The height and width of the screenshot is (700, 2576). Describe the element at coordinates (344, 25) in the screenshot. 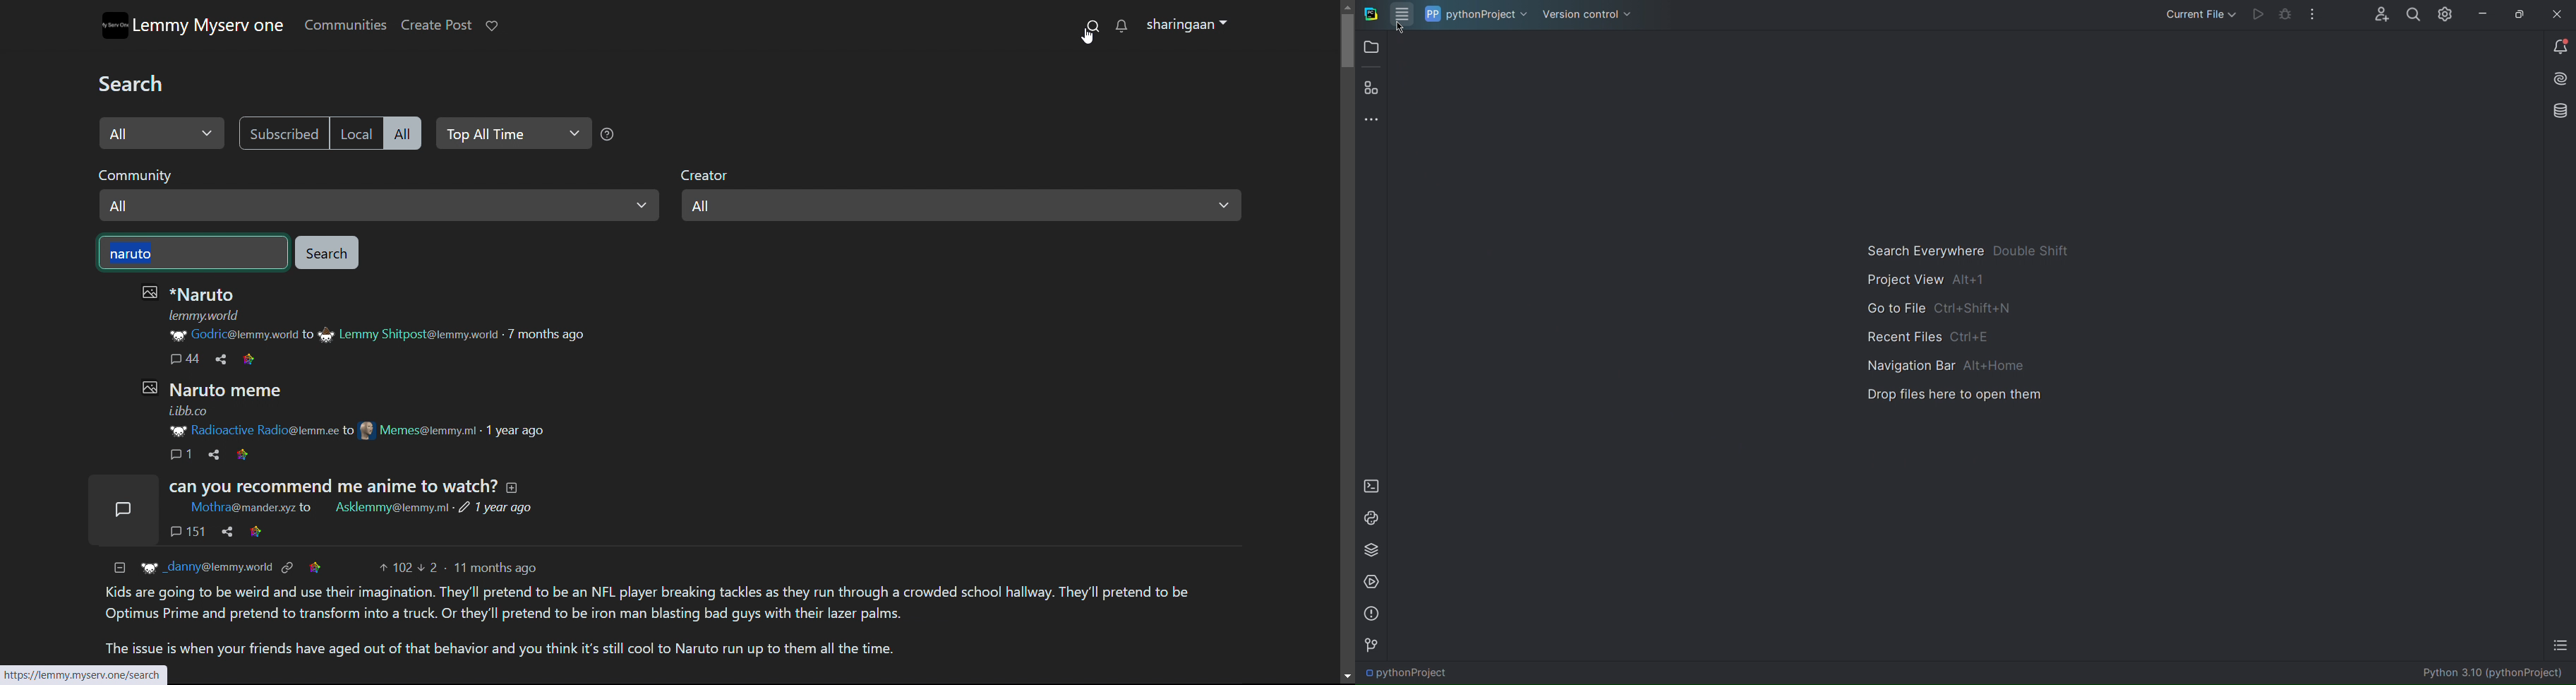

I see `communities` at that location.